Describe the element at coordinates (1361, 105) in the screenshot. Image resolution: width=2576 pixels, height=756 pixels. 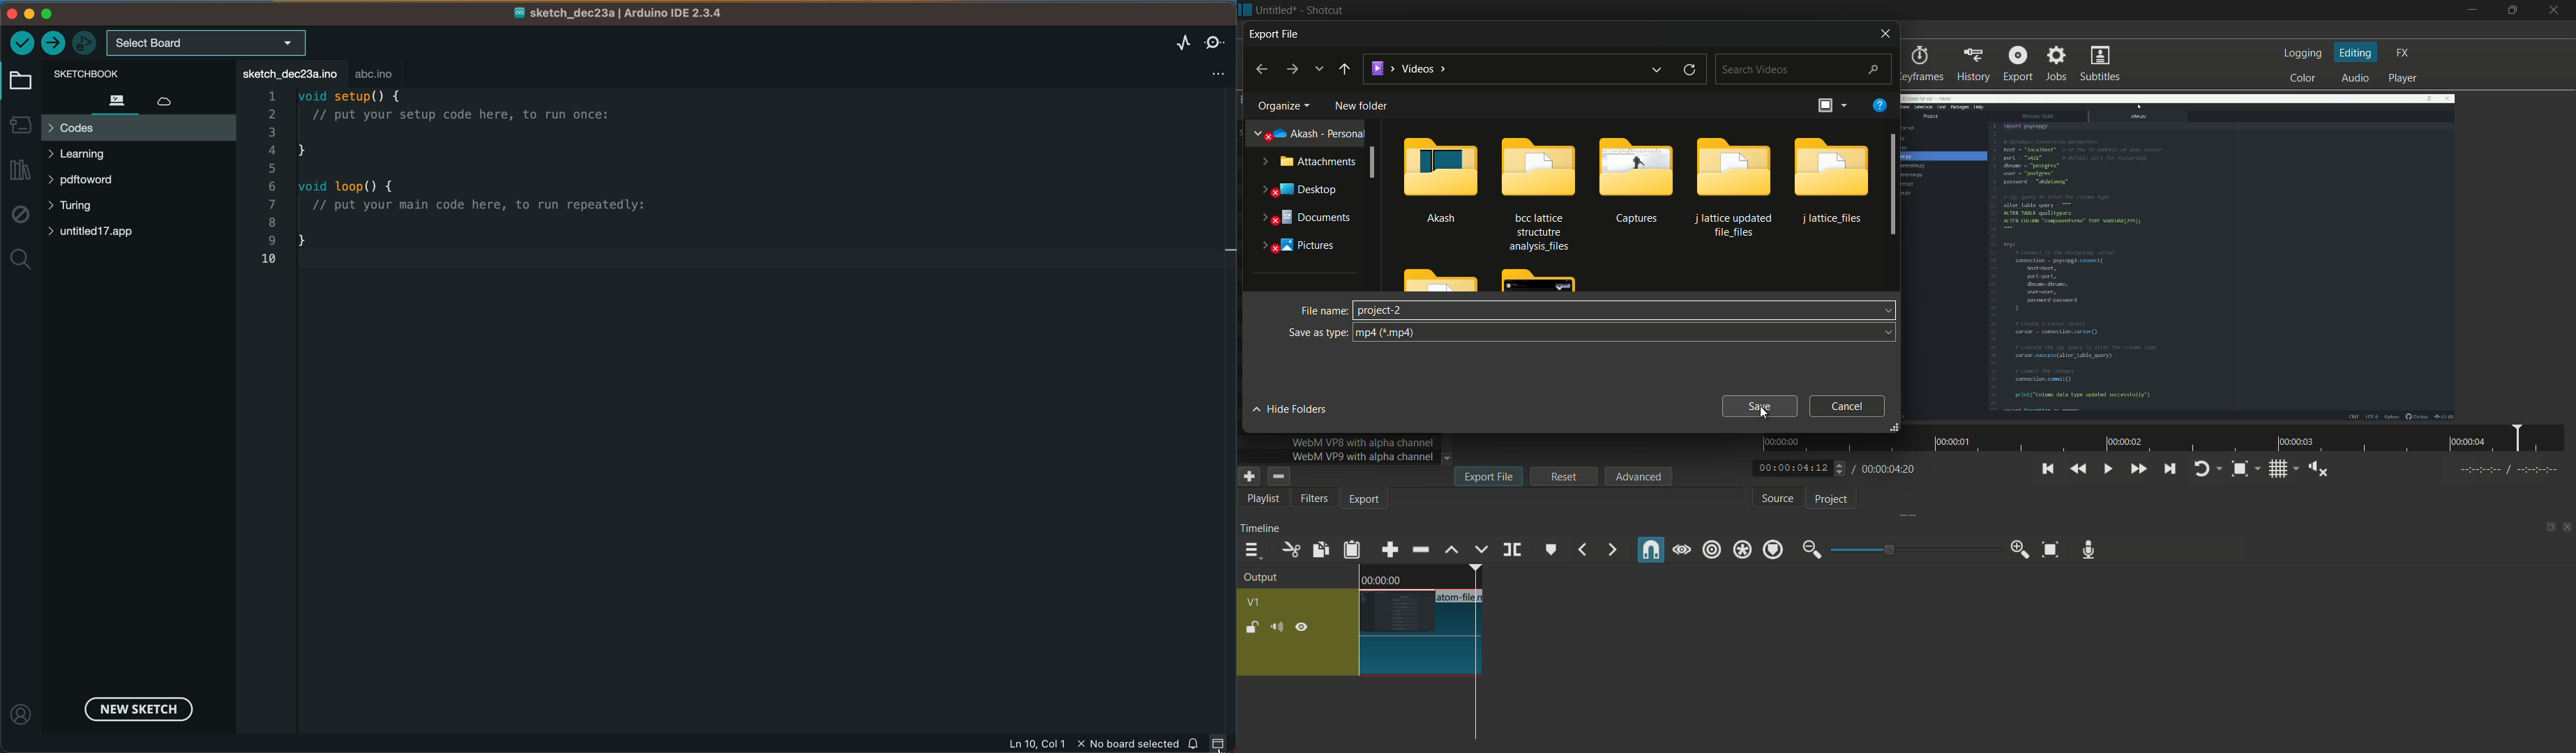
I see `new folder` at that location.